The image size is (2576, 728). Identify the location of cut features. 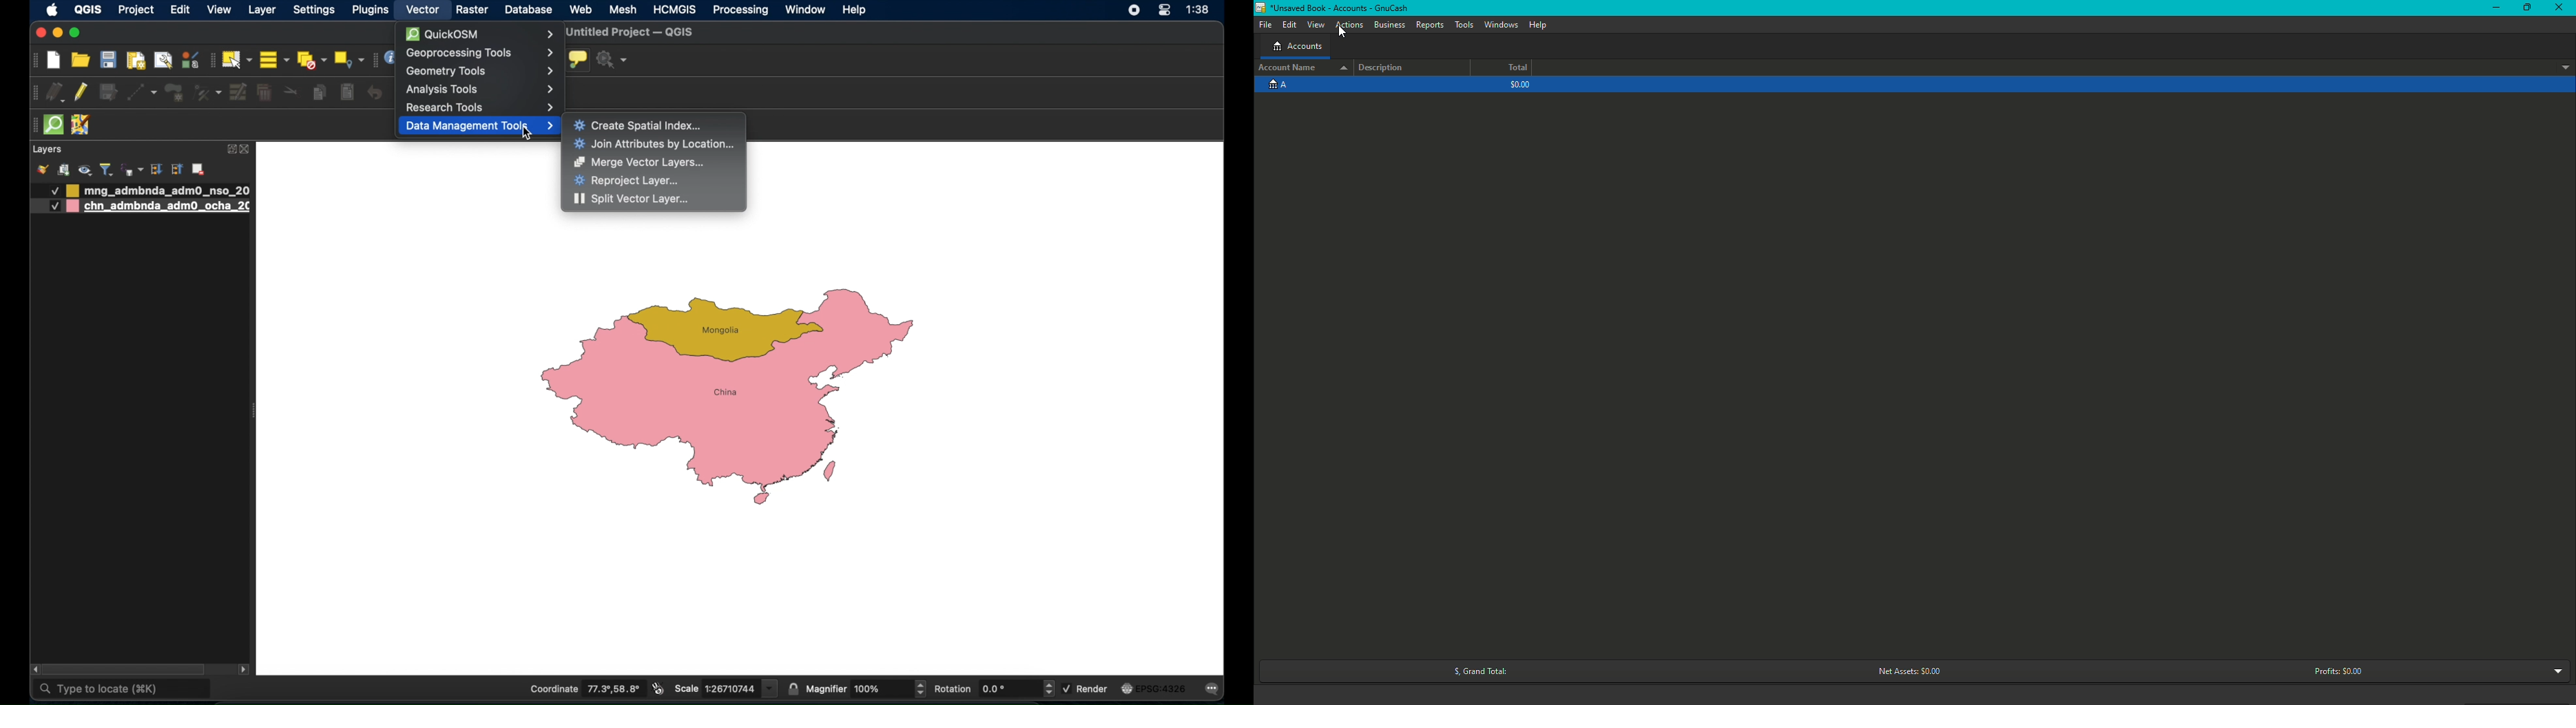
(291, 91).